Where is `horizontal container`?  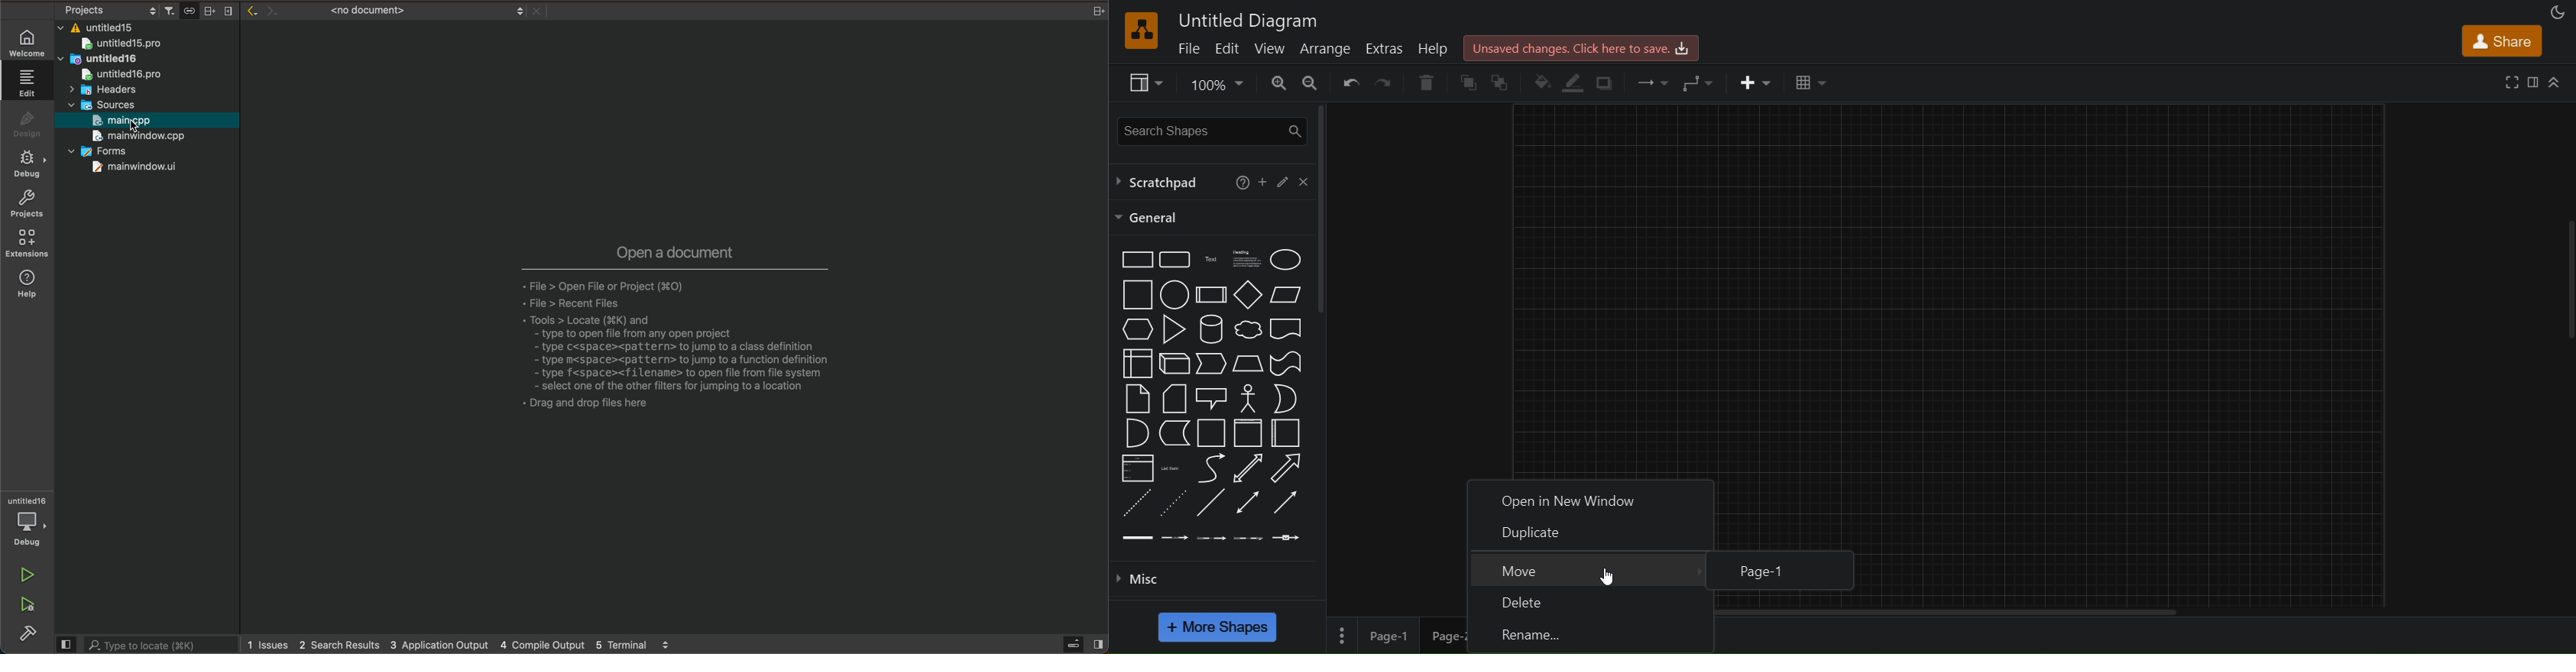
horizontal container is located at coordinates (1287, 433).